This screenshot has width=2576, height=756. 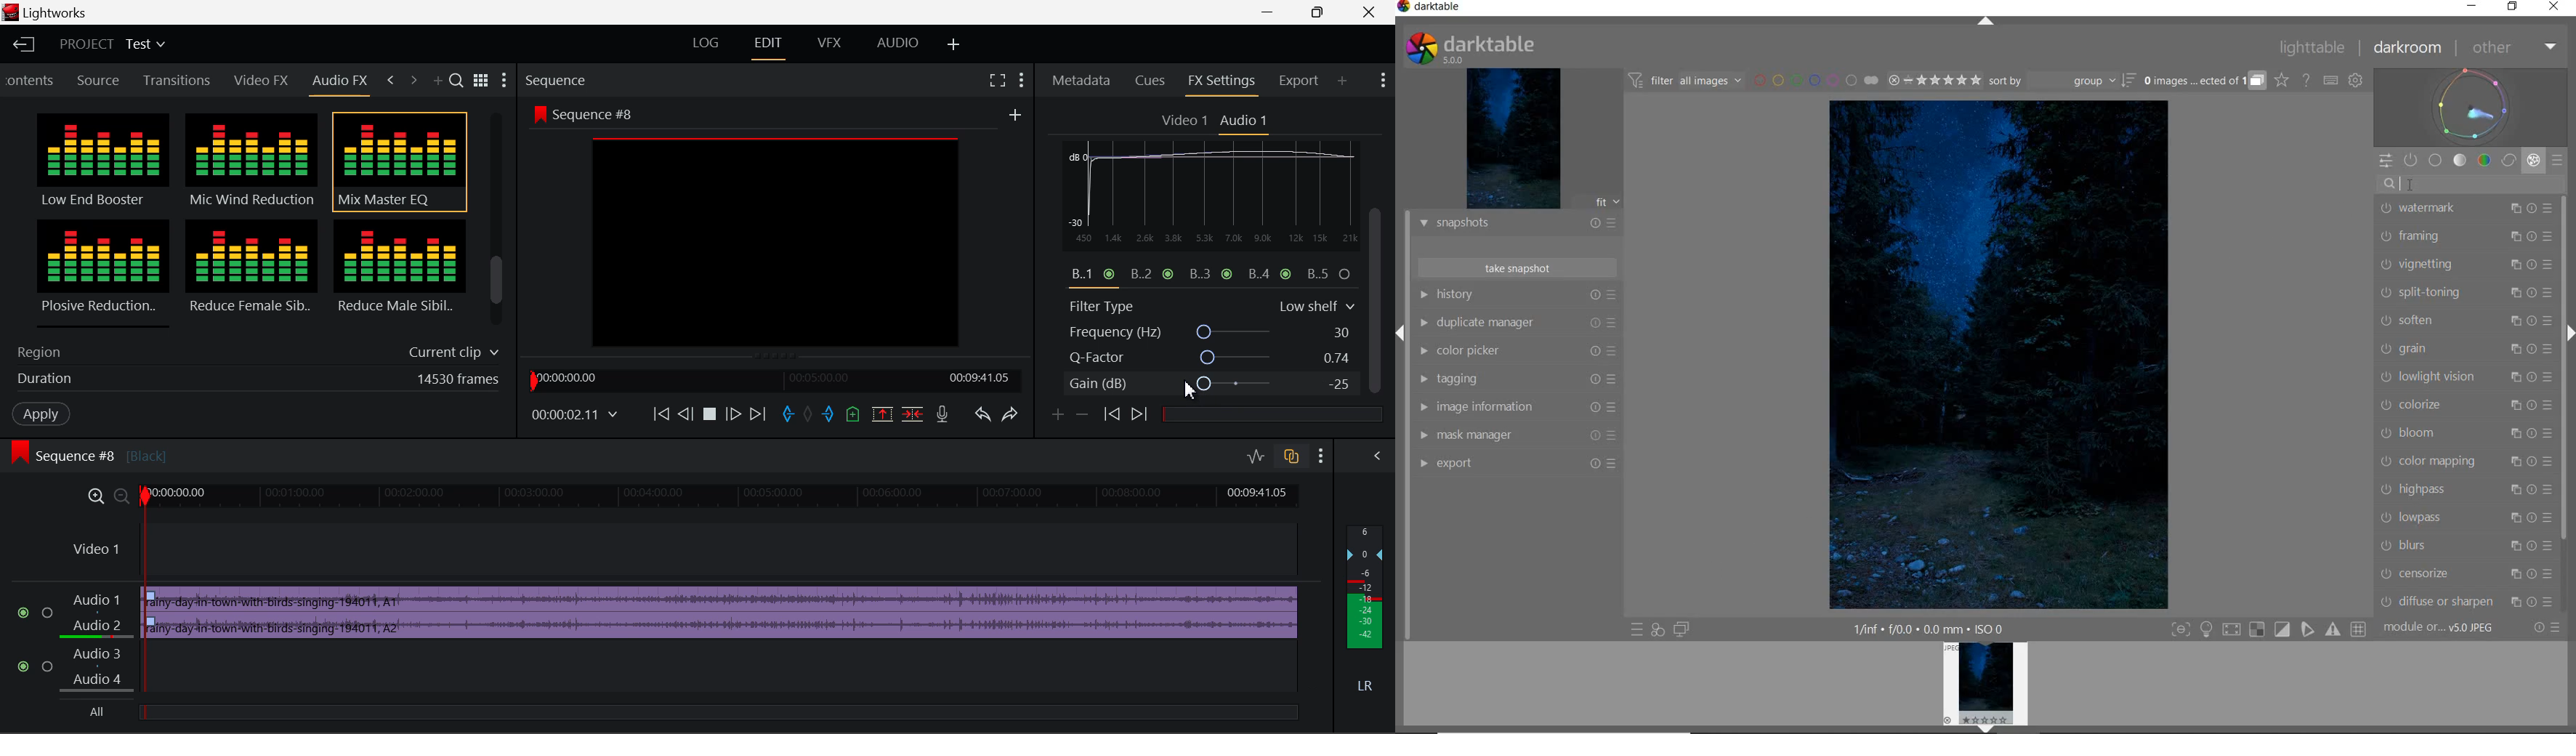 What do you see at coordinates (762, 416) in the screenshot?
I see `To End` at bounding box center [762, 416].